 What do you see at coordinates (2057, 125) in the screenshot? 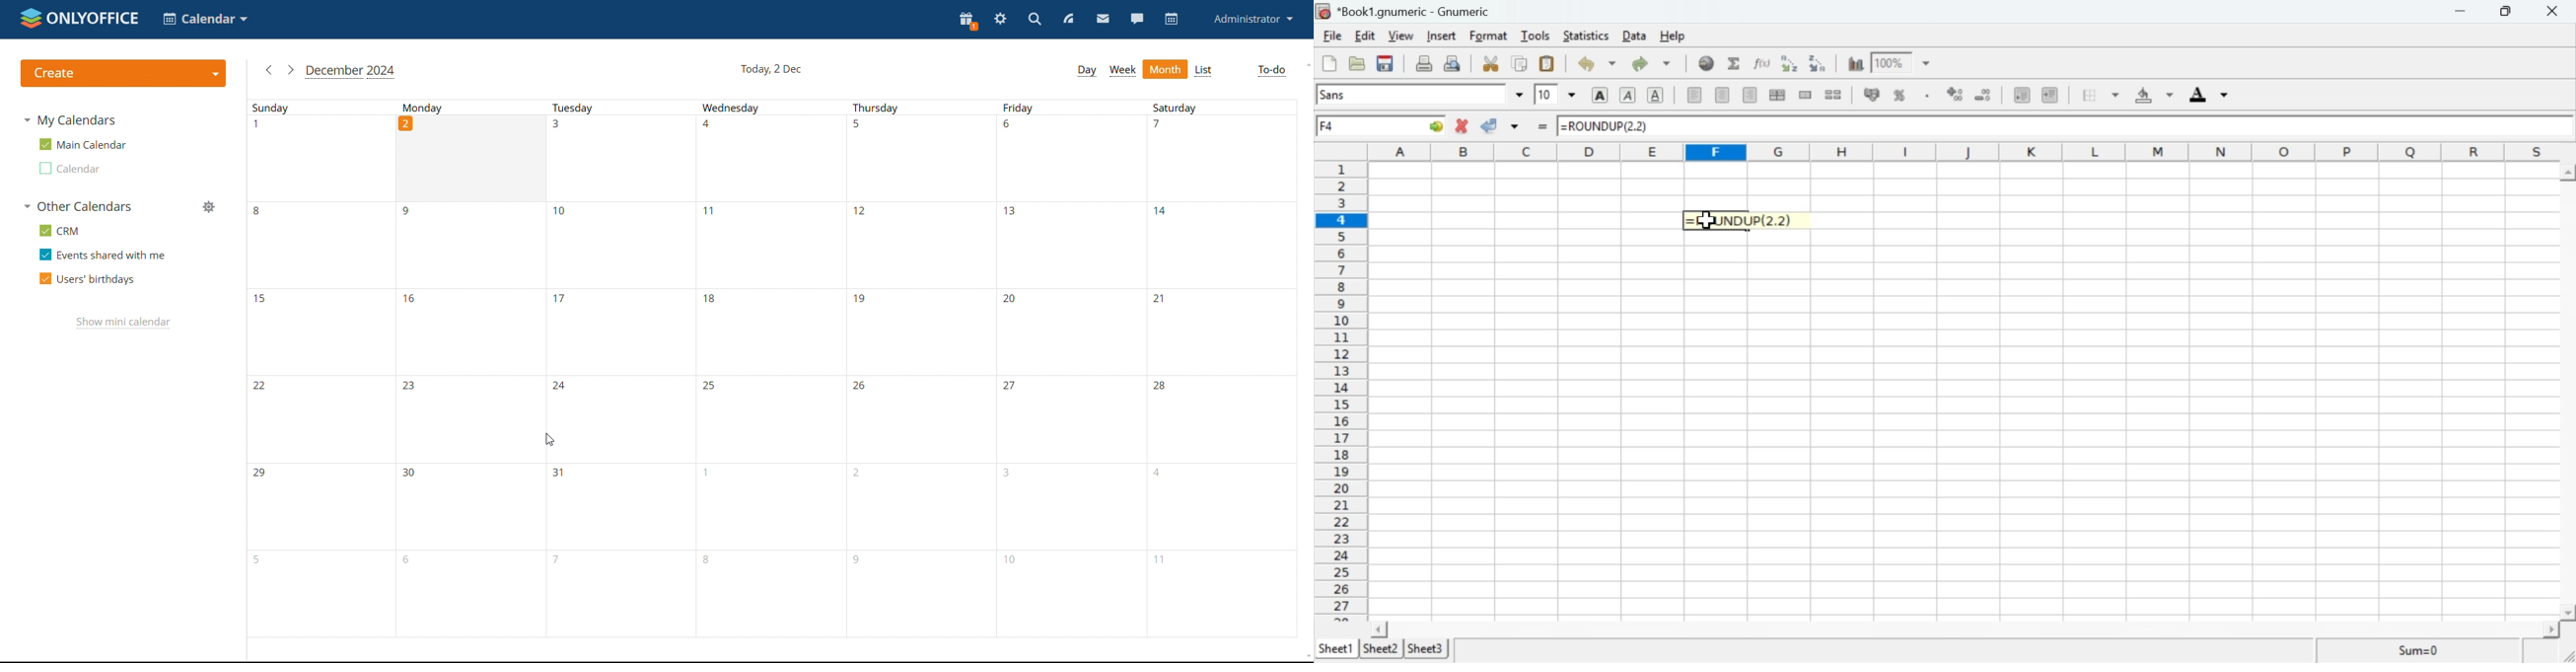
I see `Contents of active cell` at bounding box center [2057, 125].